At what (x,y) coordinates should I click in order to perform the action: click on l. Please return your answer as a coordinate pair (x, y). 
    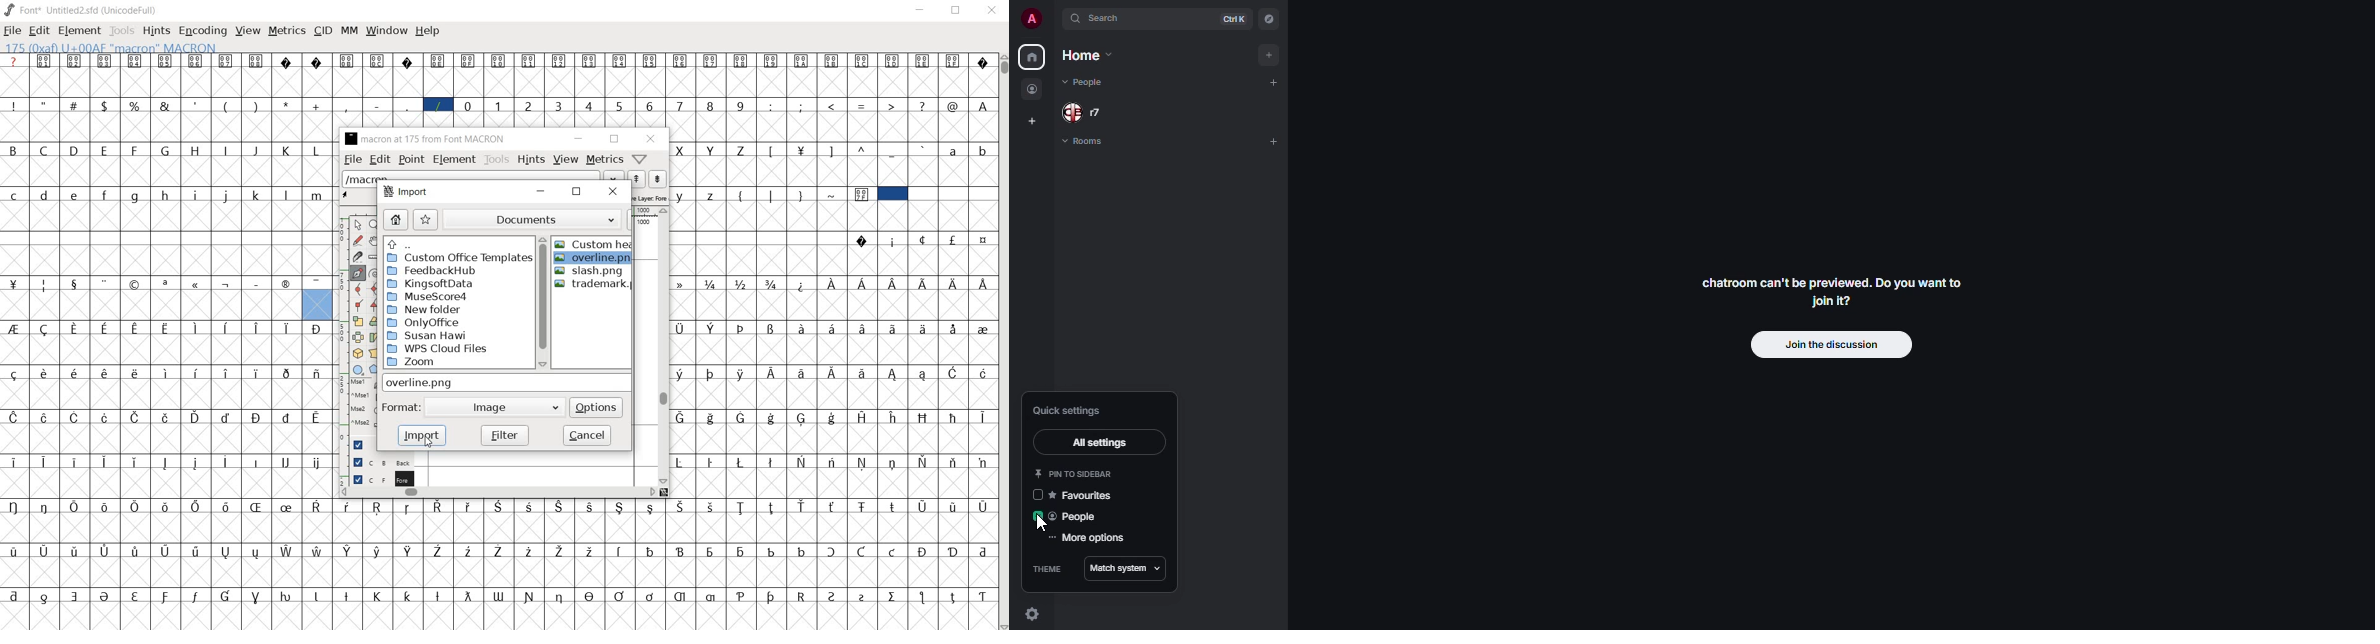
    Looking at the image, I should click on (288, 194).